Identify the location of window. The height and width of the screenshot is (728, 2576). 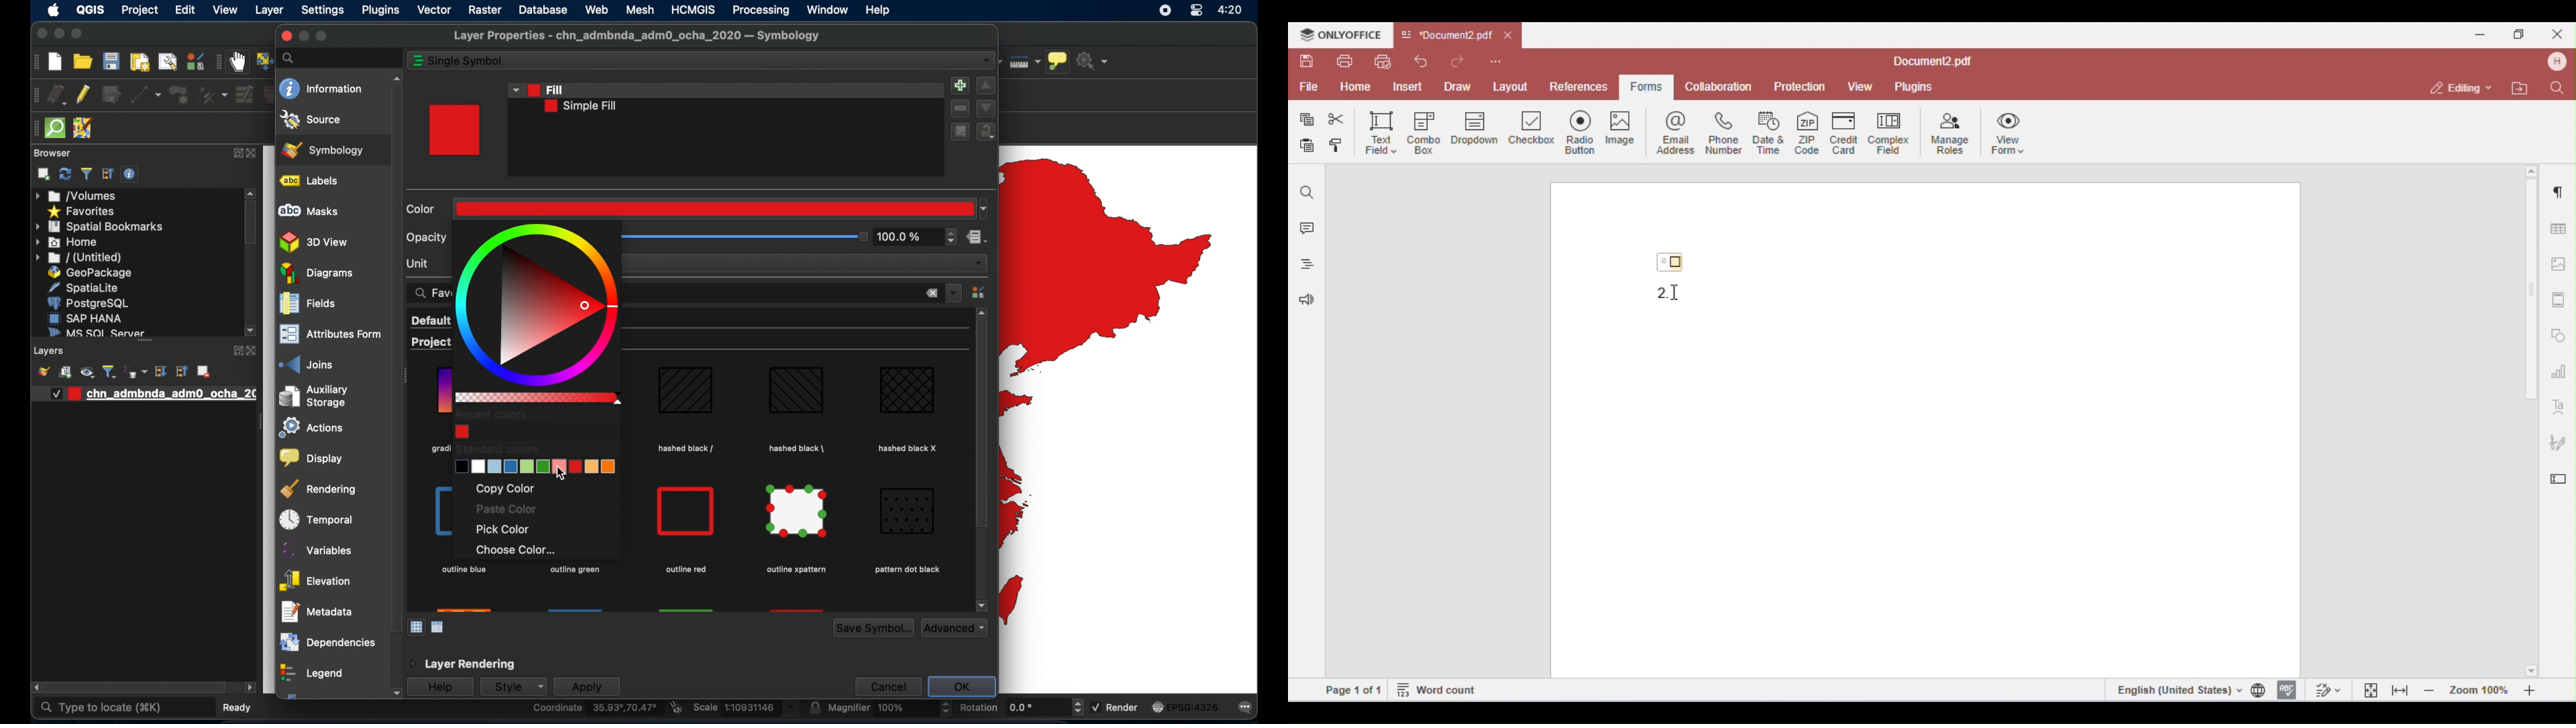
(828, 9).